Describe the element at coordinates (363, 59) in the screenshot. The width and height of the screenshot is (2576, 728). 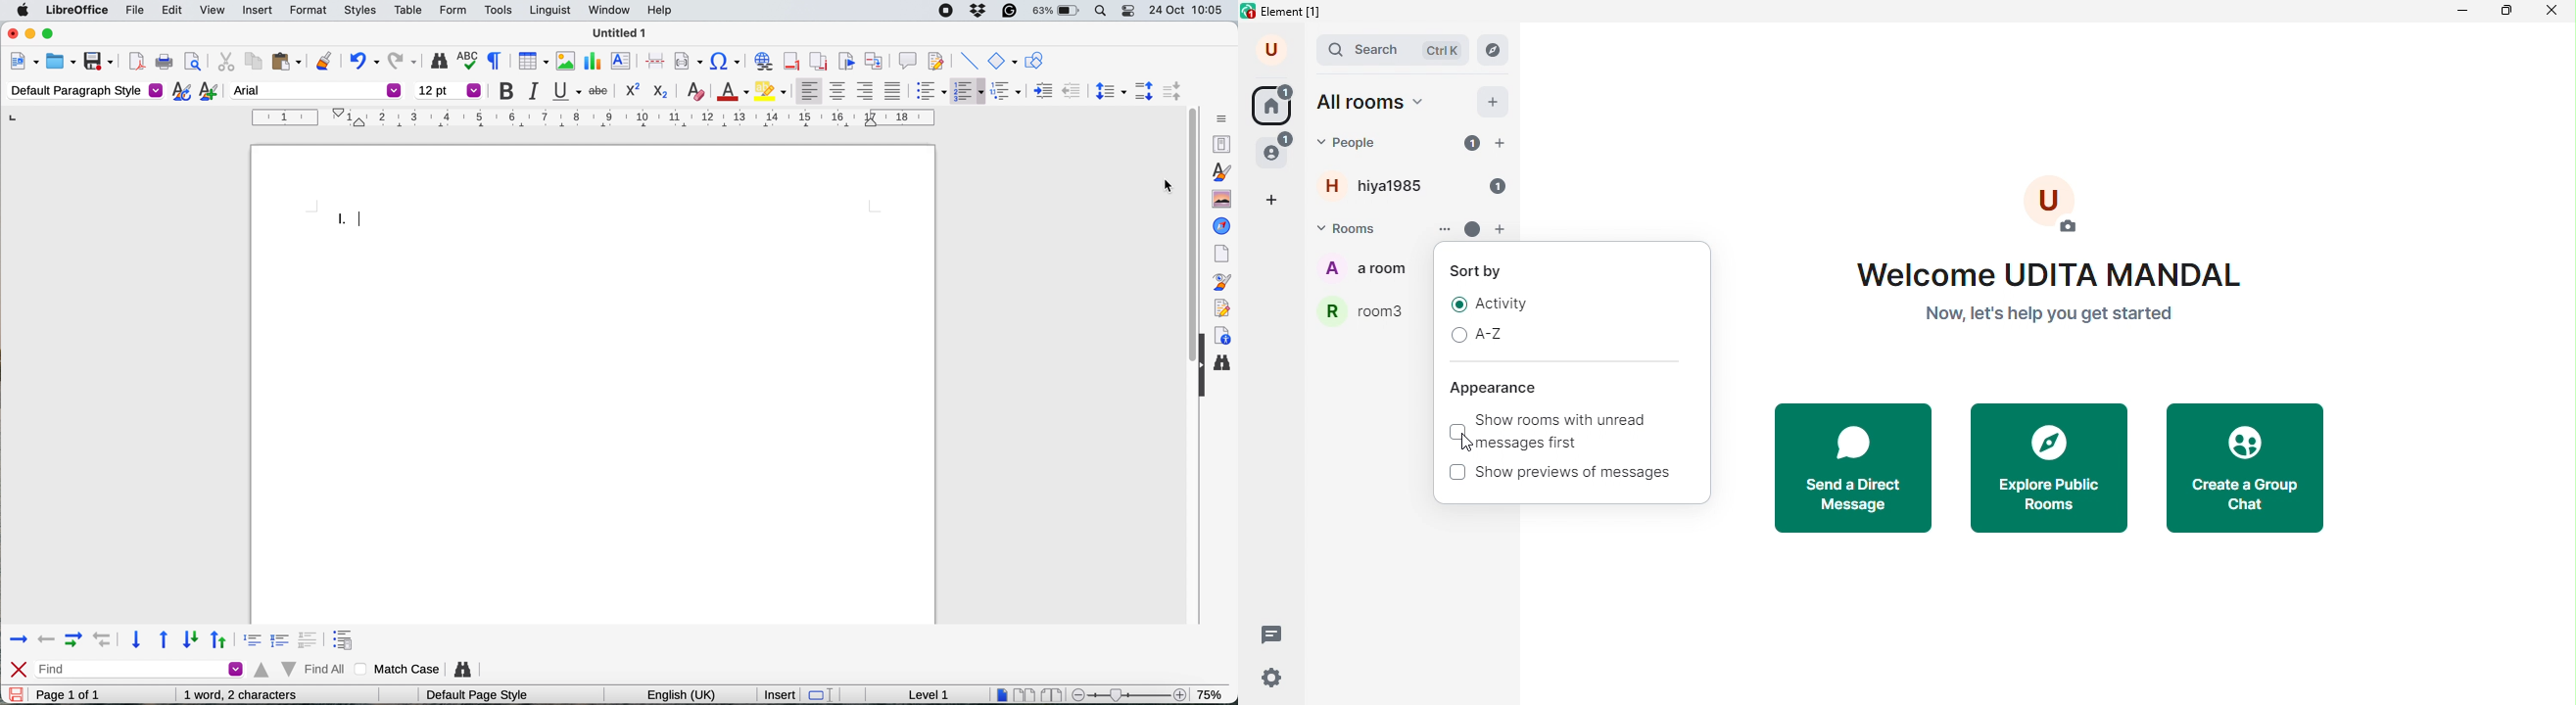
I see `undo` at that location.